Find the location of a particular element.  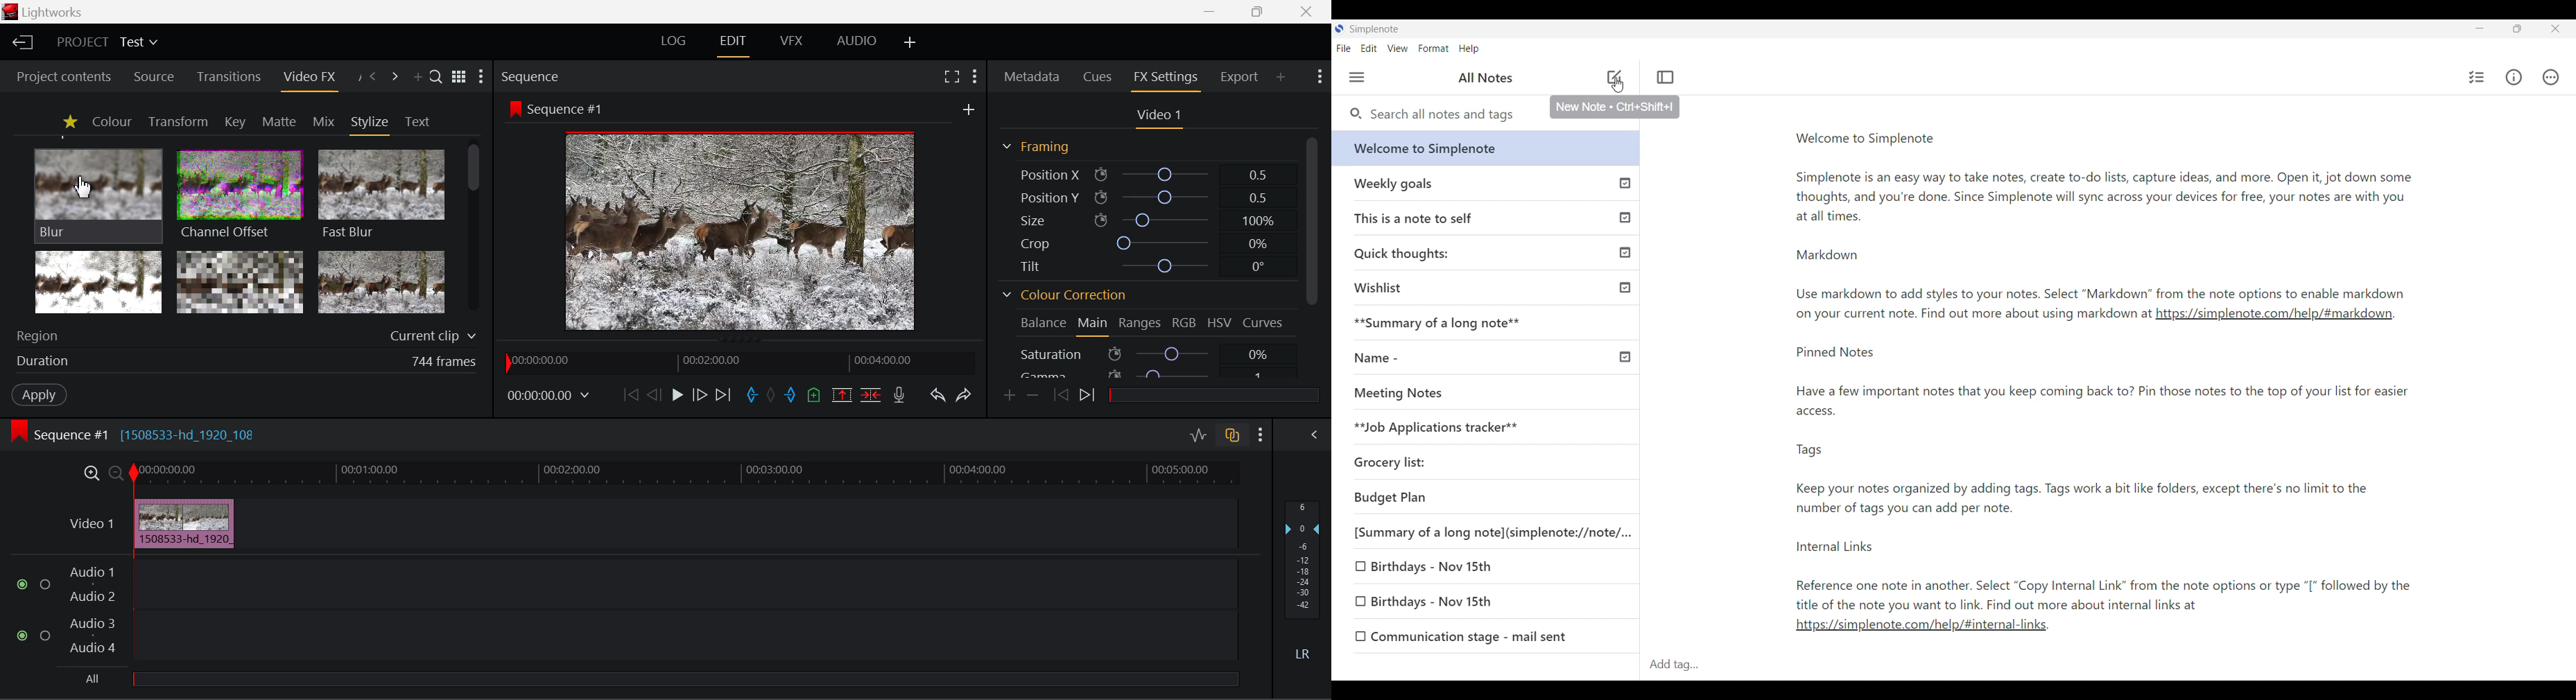

Published note indicated by check icon is located at coordinates (1490, 250).